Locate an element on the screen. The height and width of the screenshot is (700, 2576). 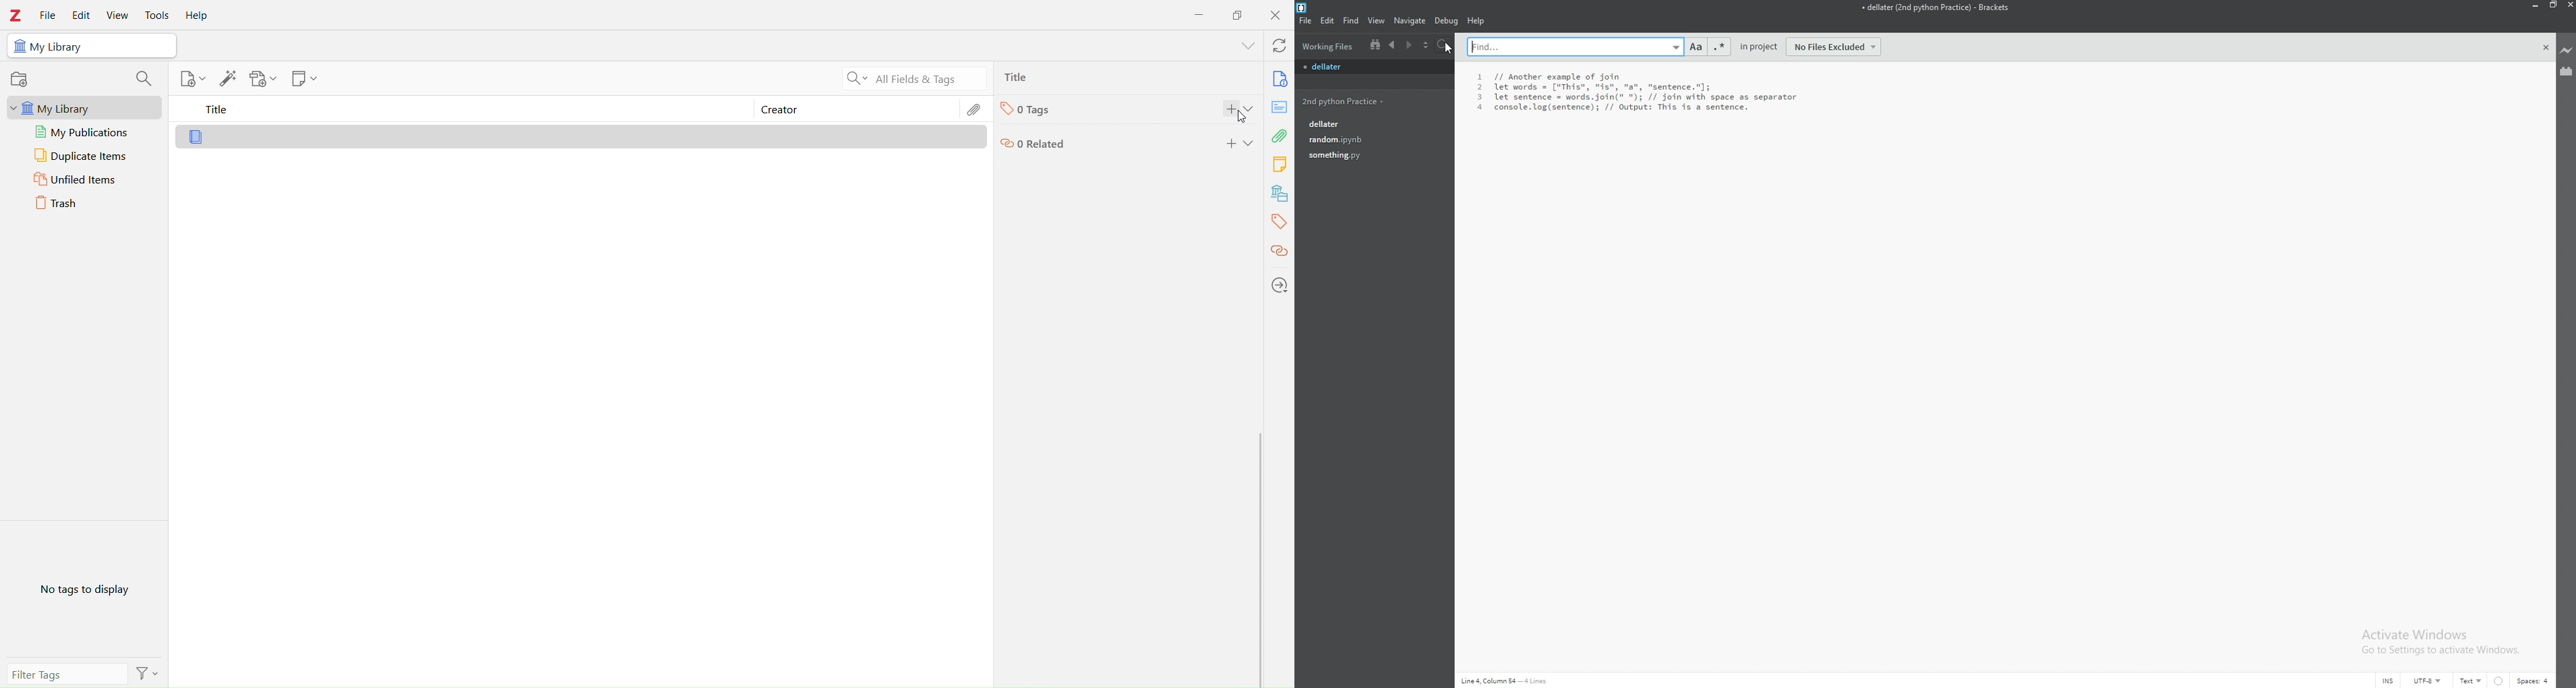
help is located at coordinates (1476, 21).